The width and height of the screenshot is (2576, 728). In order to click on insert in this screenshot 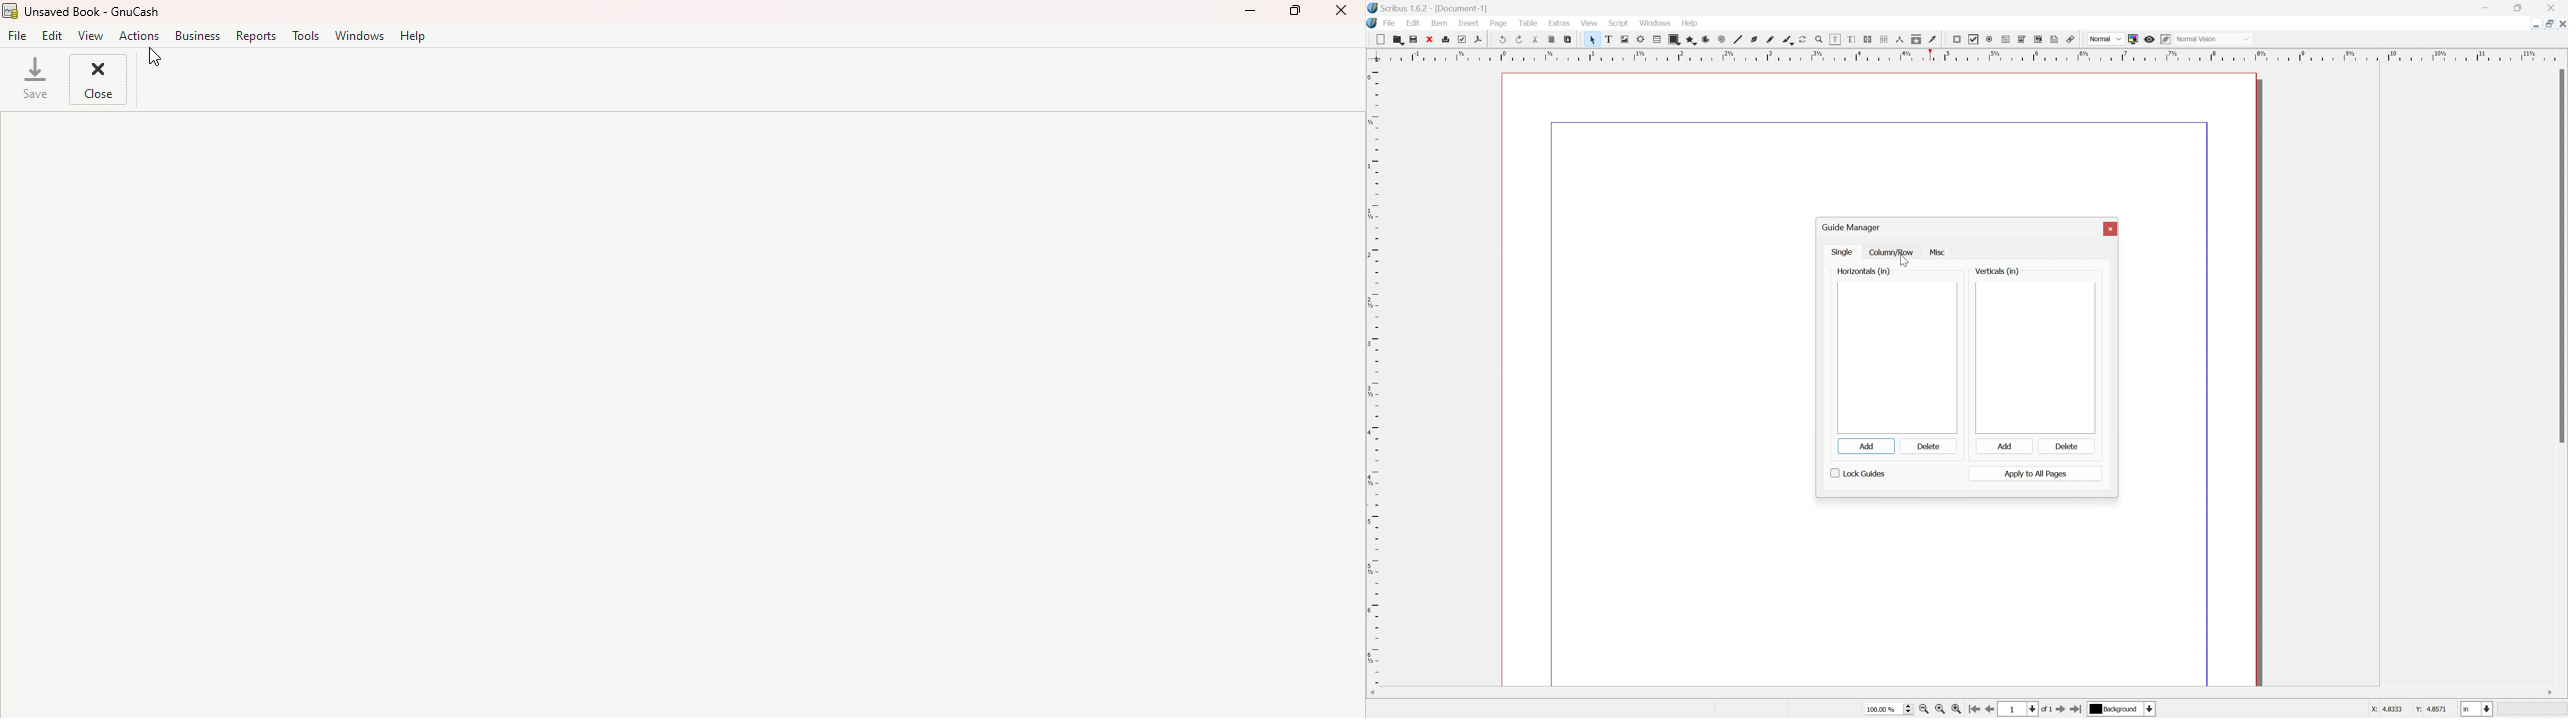, I will do `click(1469, 23)`.